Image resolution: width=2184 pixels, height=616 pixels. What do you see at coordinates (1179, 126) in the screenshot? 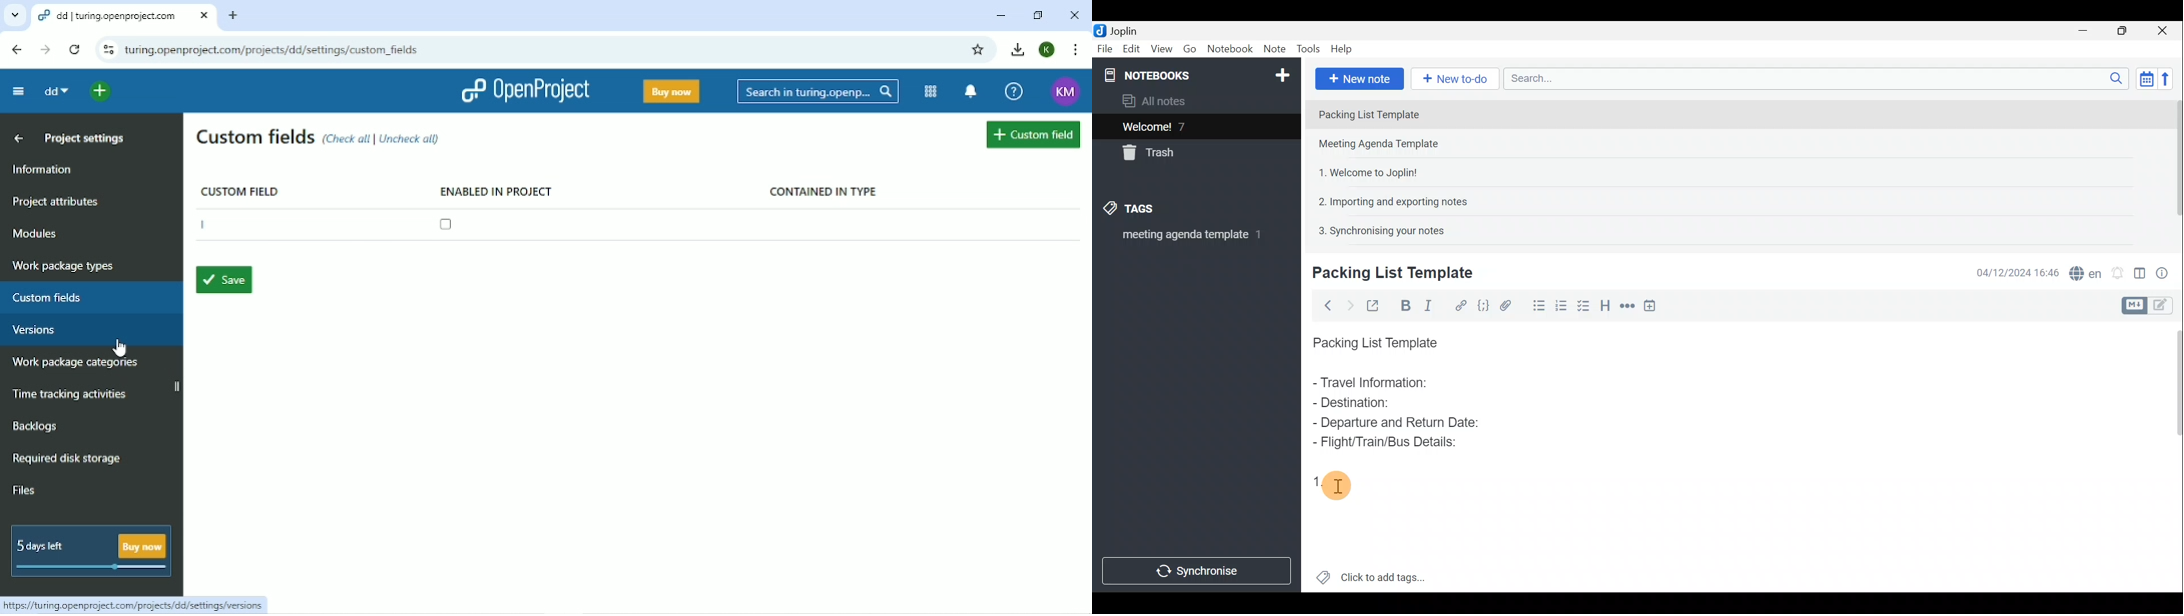
I see `Welcome` at bounding box center [1179, 126].